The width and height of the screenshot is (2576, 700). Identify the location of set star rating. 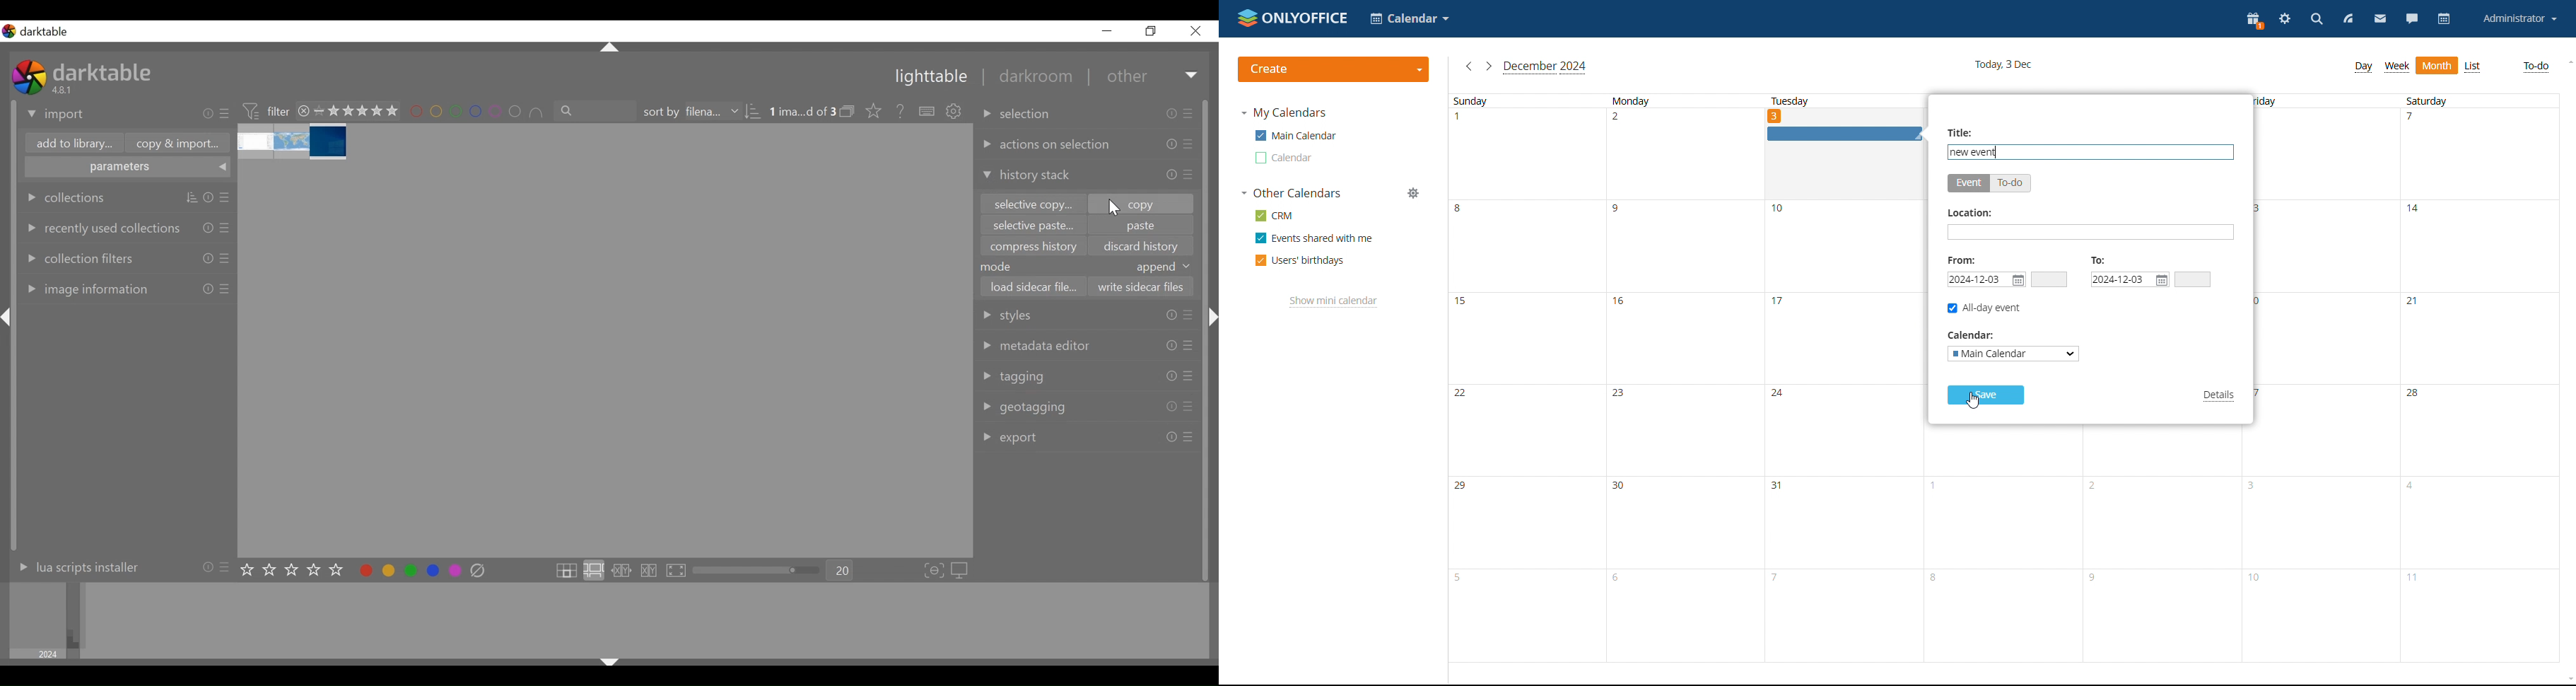
(295, 570).